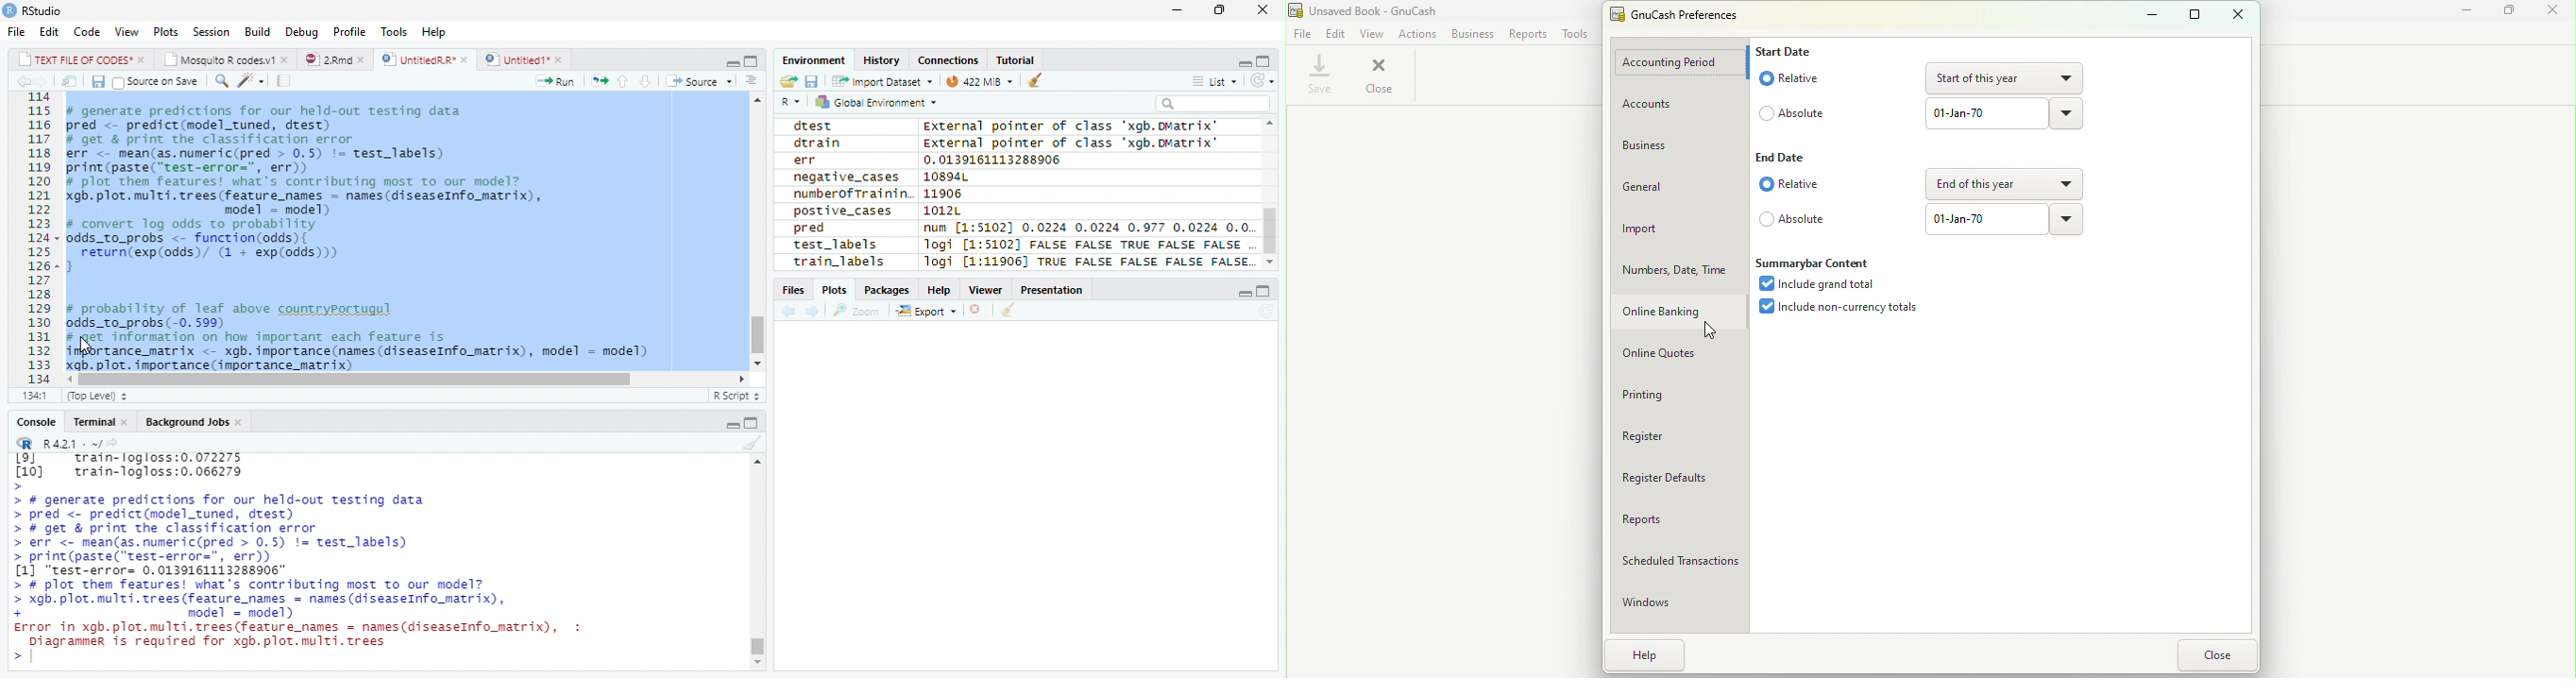  I want to click on Tutorial, so click(1018, 59).